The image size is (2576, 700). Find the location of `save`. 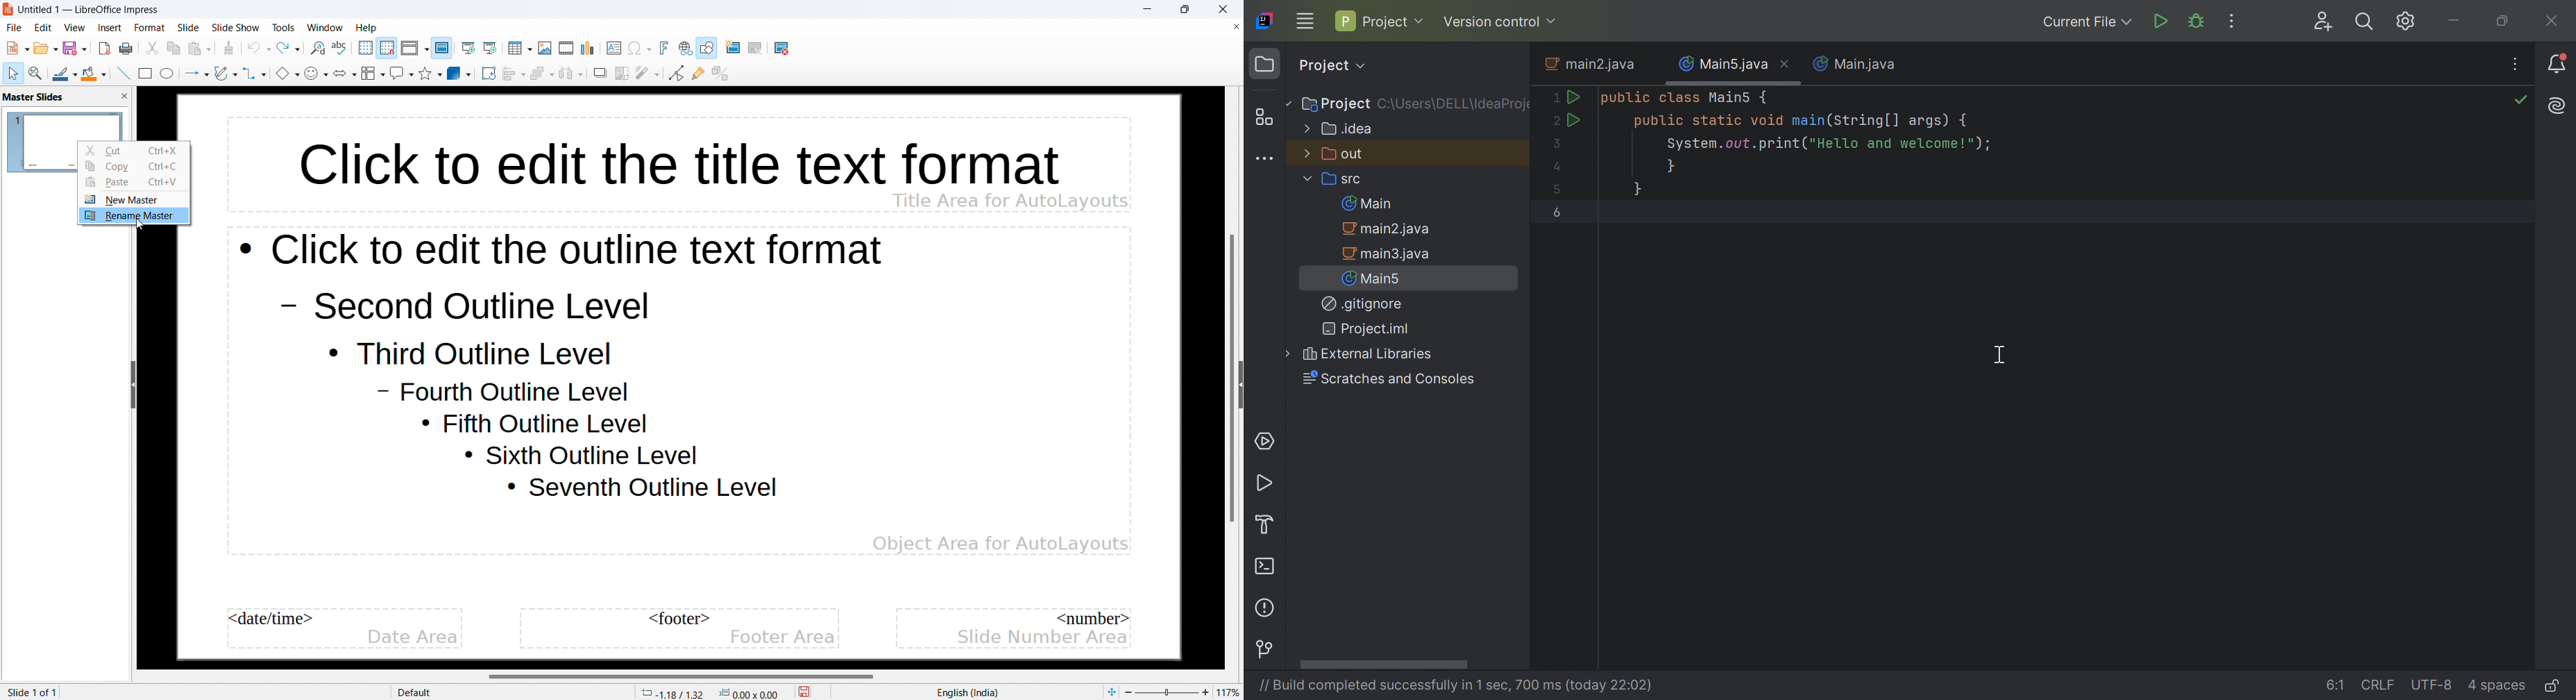

save is located at coordinates (127, 49).